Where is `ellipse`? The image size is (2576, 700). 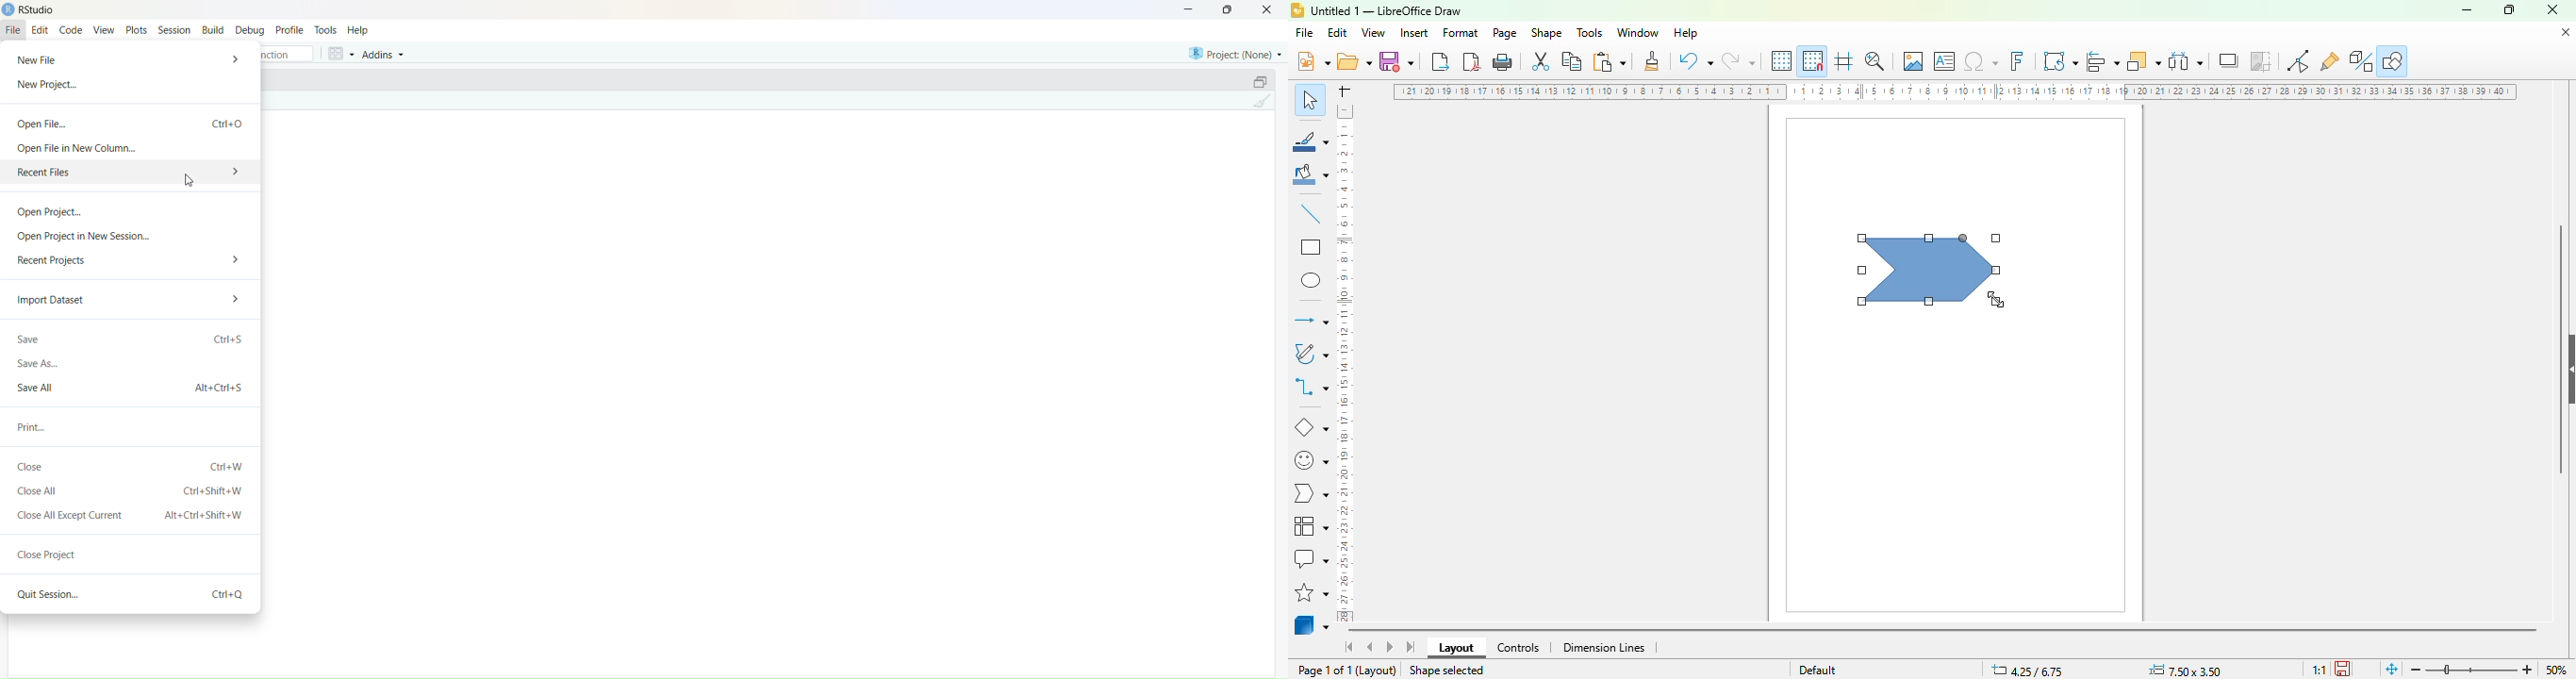 ellipse is located at coordinates (1313, 281).